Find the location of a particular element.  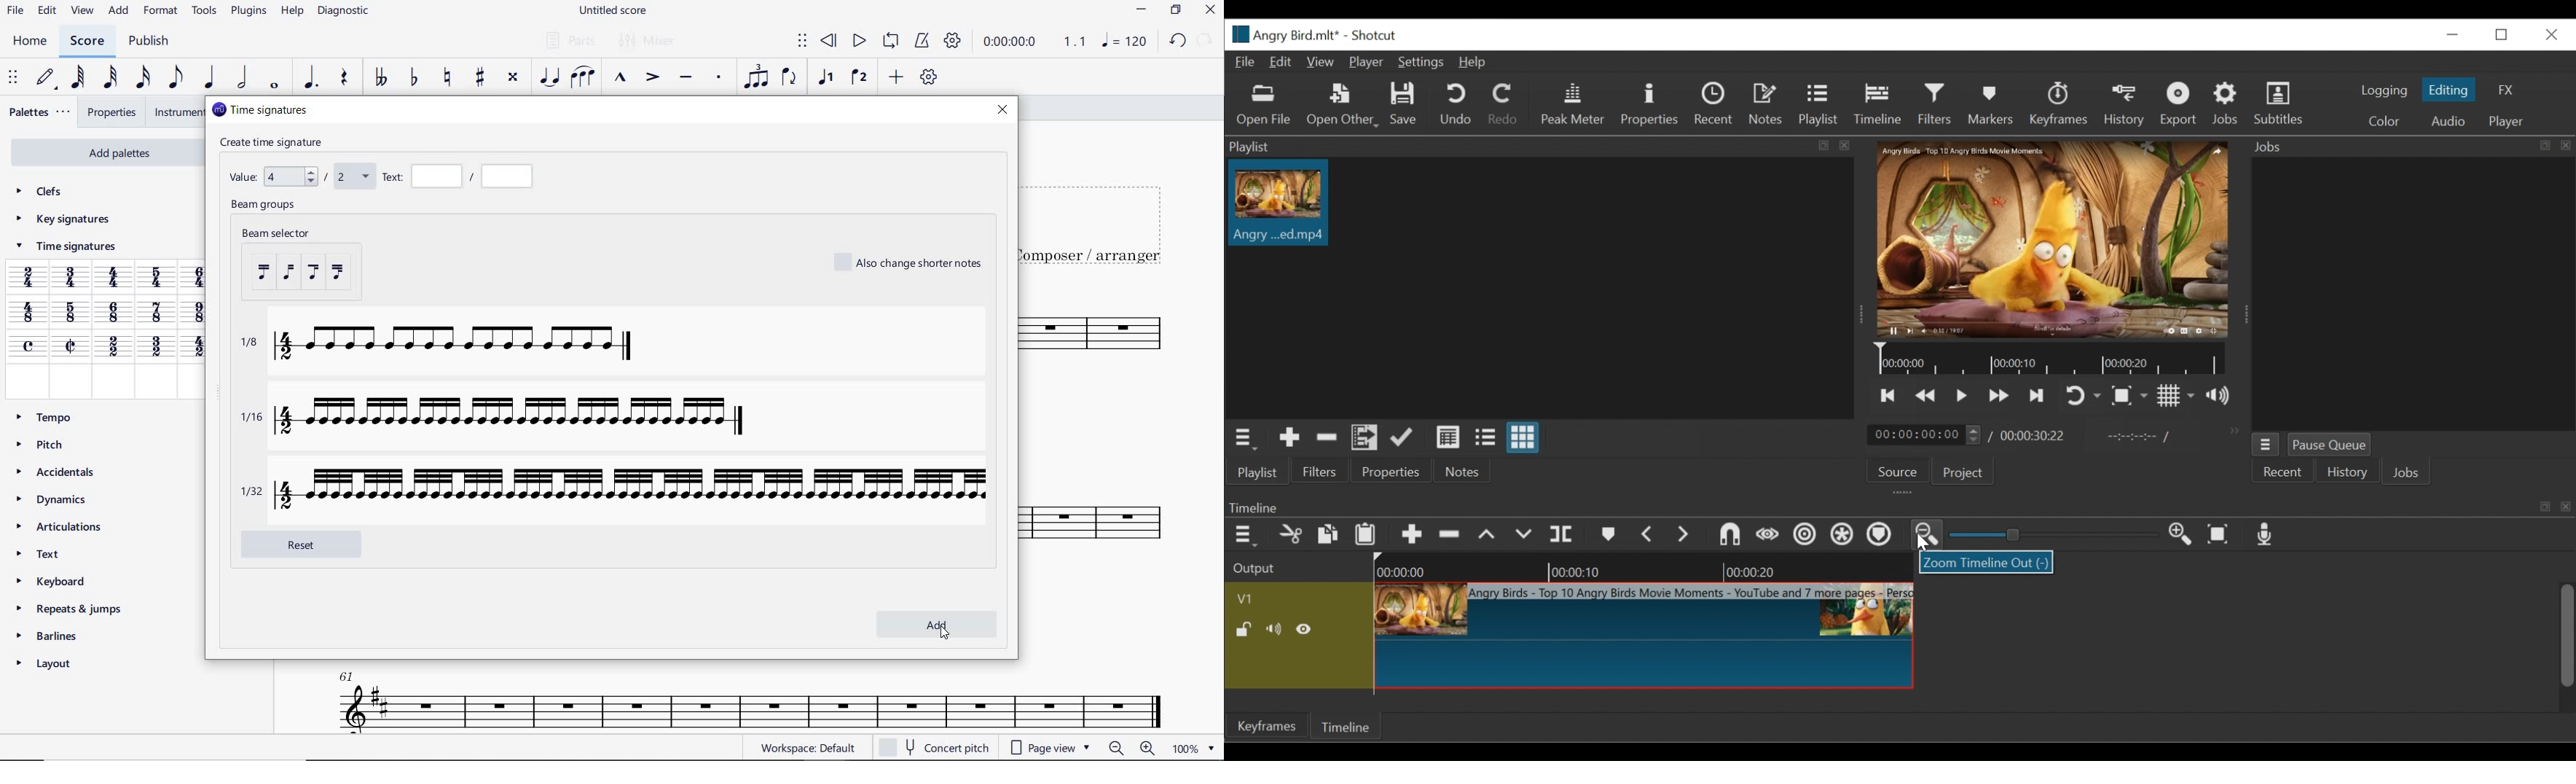

ADD is located at coordinates (119, 12).